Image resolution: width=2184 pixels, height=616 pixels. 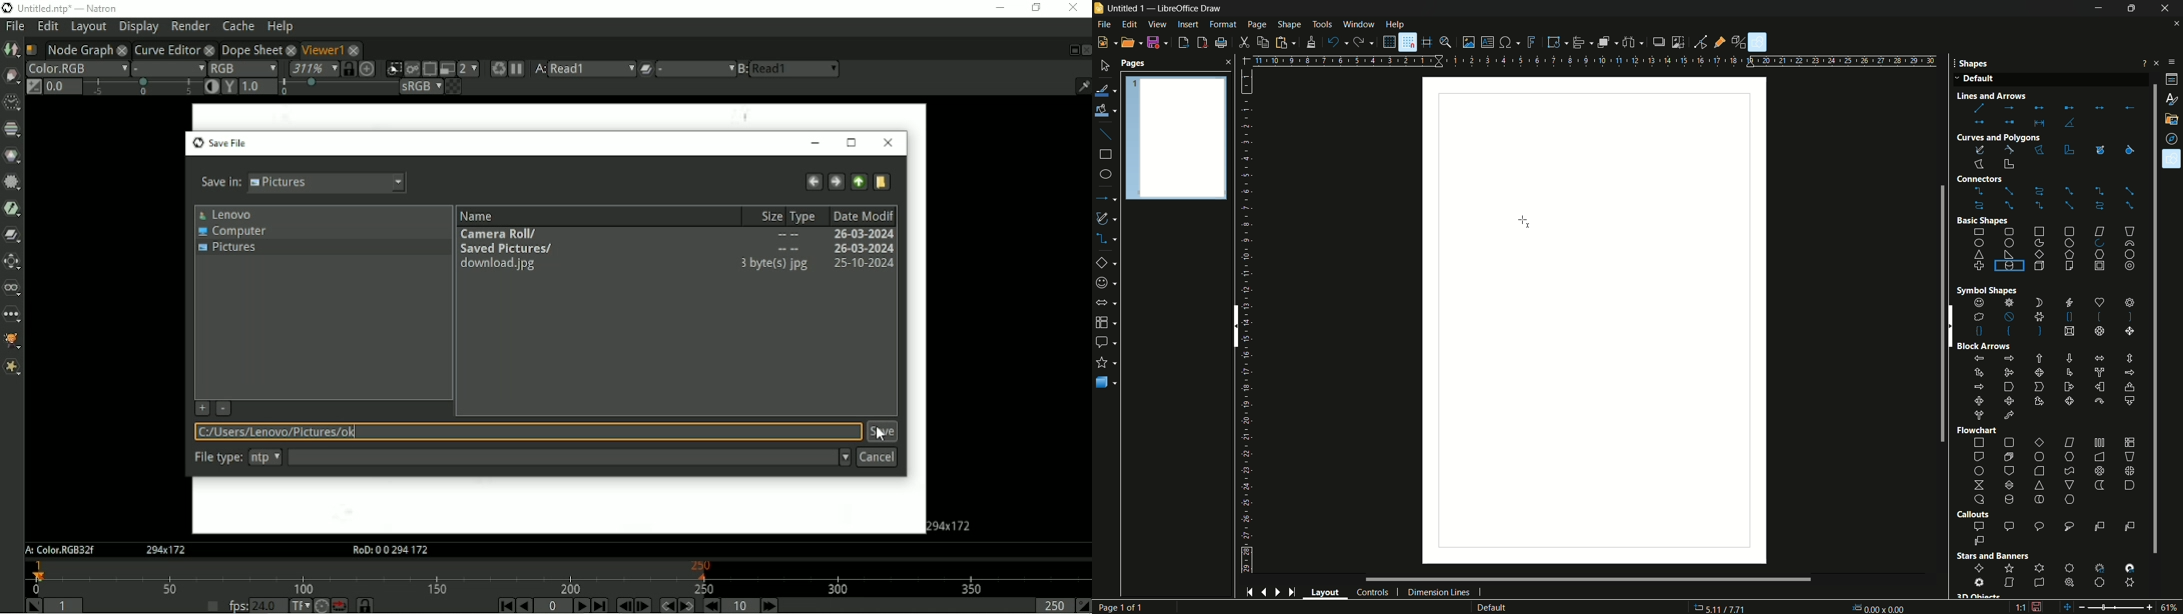 What do you see at coordinates (1226, 62) in the screenshot?
I see `close` at bounding box center [1226, 62].